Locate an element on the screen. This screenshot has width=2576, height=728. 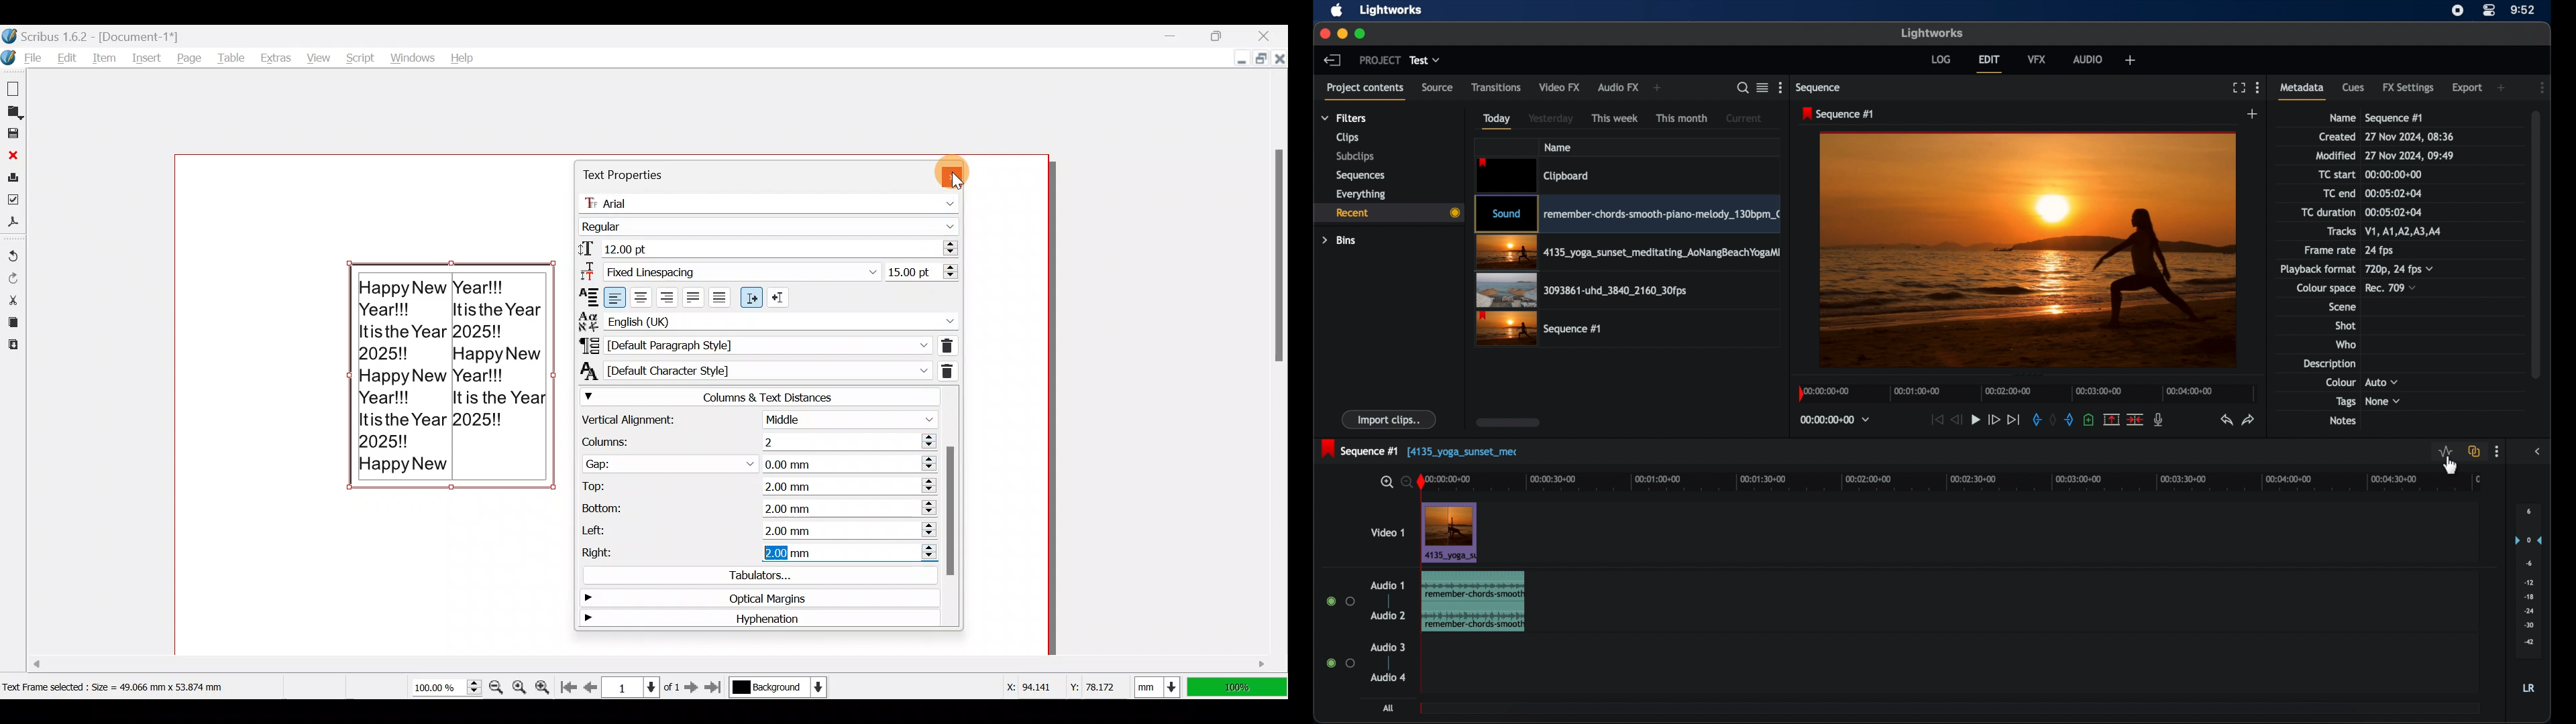
Select current units is located at coordinates (1161, 684).